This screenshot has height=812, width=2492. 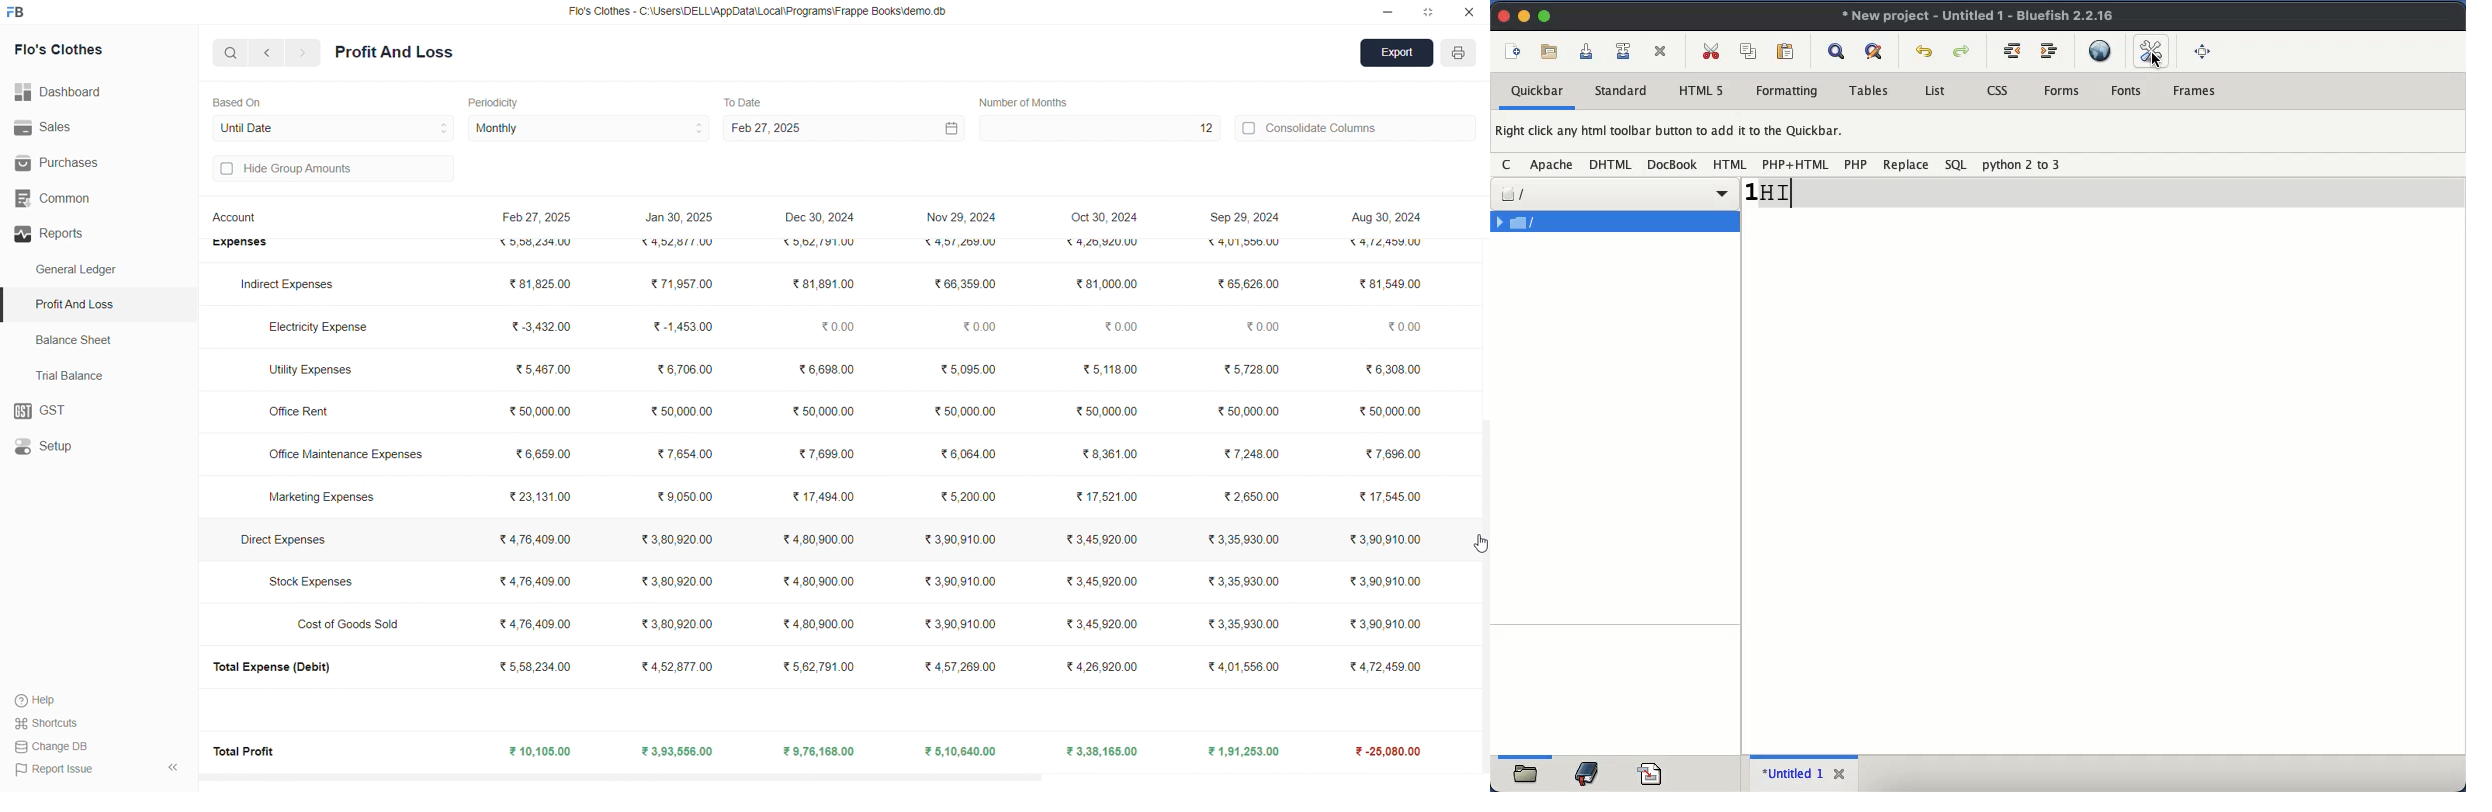 What do you see at coordinates (1238, 539) in the screenshot?
I see `₹3,35,930.00` at bounding box center [1238, 539].